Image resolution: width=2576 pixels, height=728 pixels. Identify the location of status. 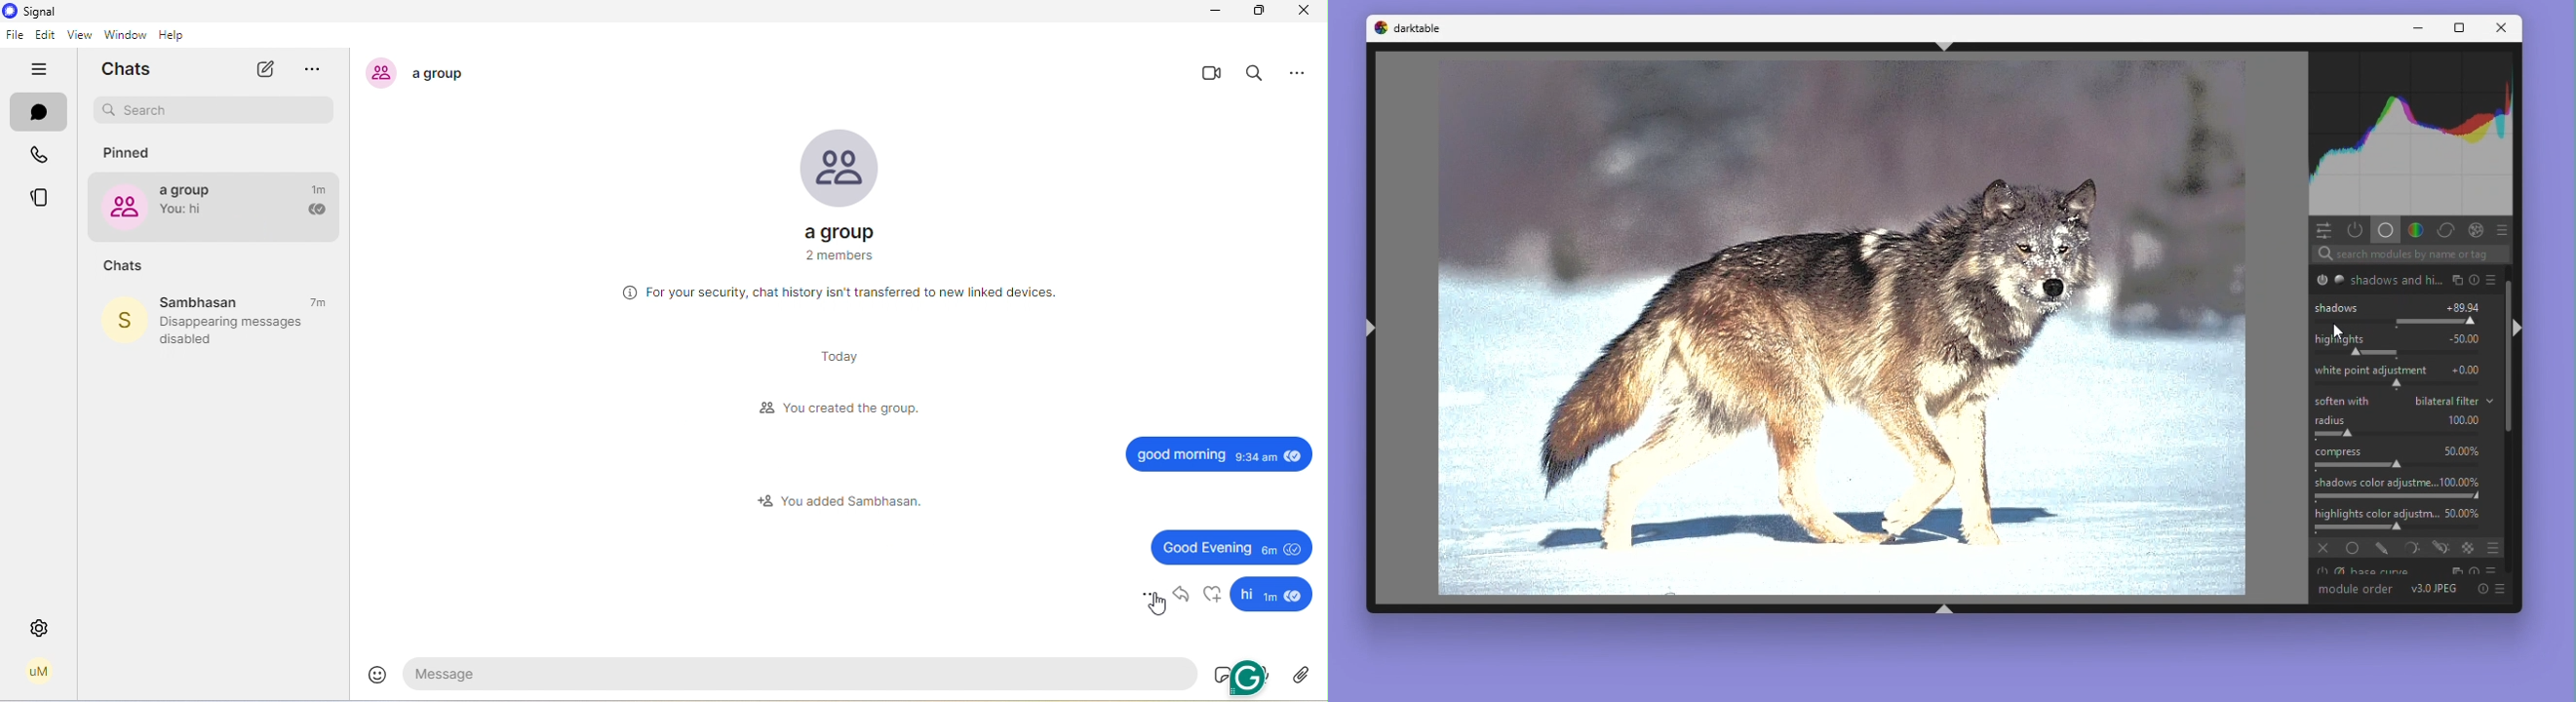
(43, 198).